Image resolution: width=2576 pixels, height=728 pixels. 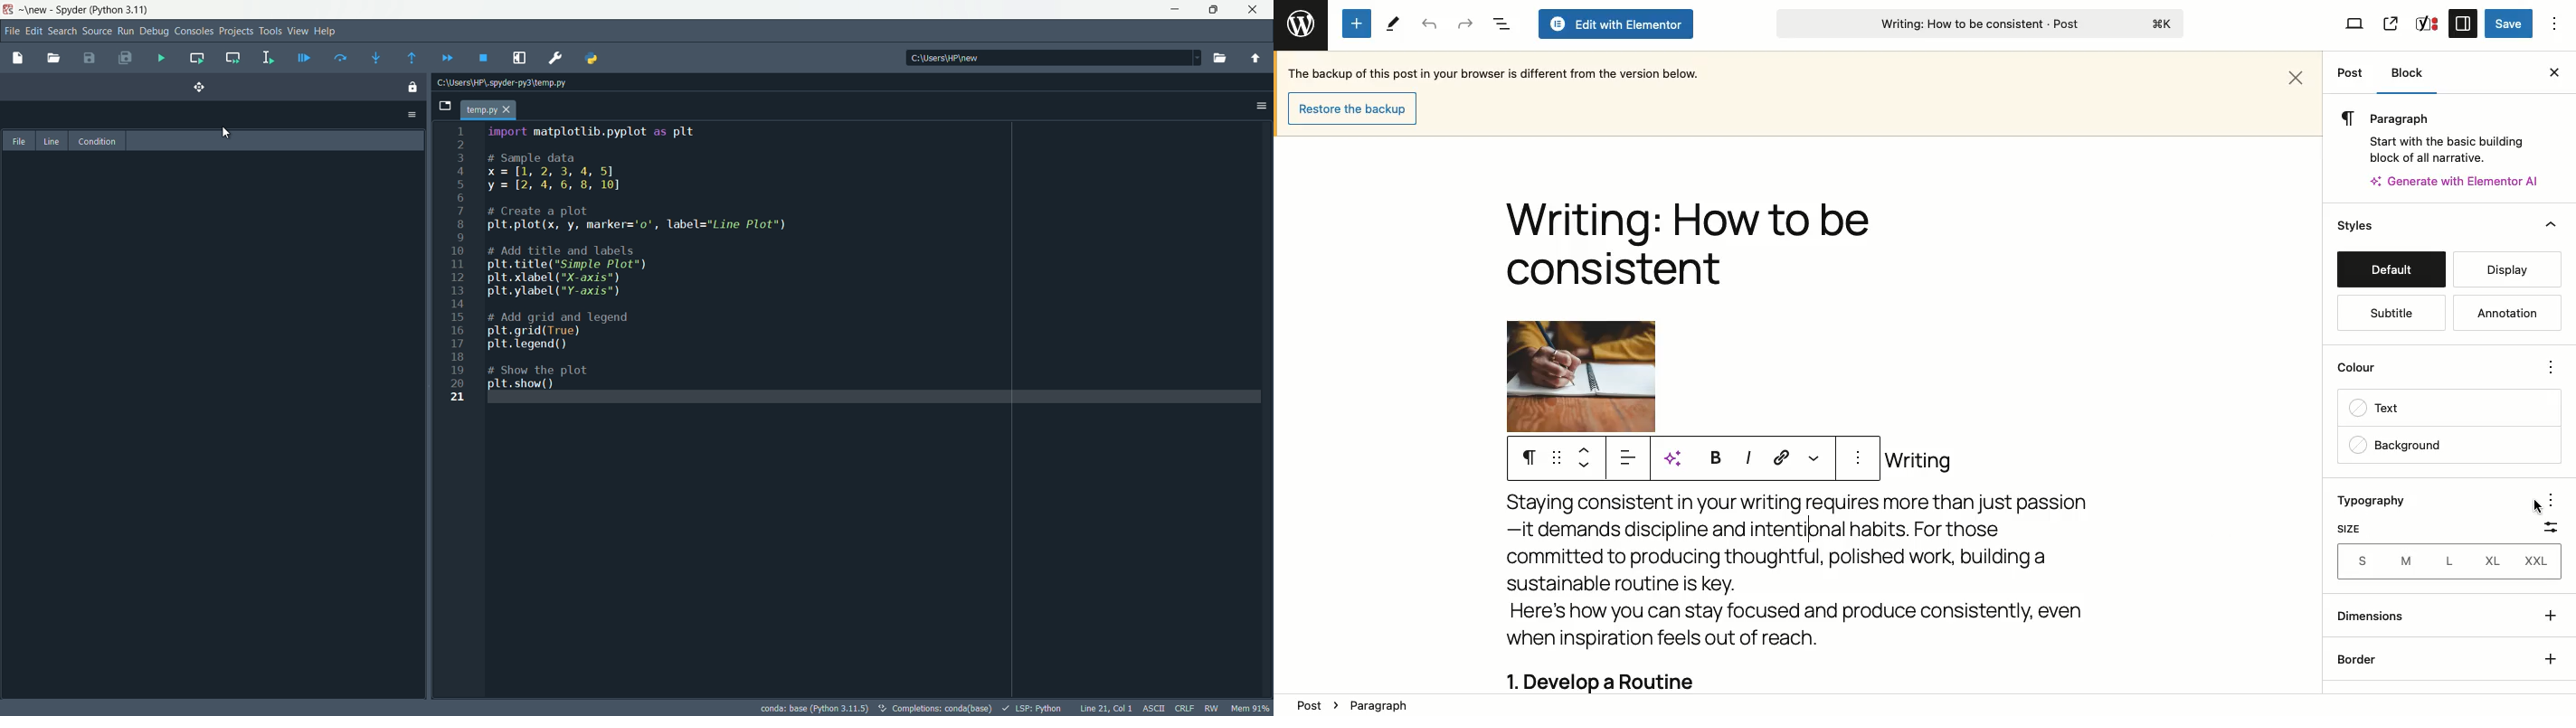 What do you see at coordinates (2448, 562) in the screenshot?
I see `S M L XL XXL` at bounding box center [2448, 562].